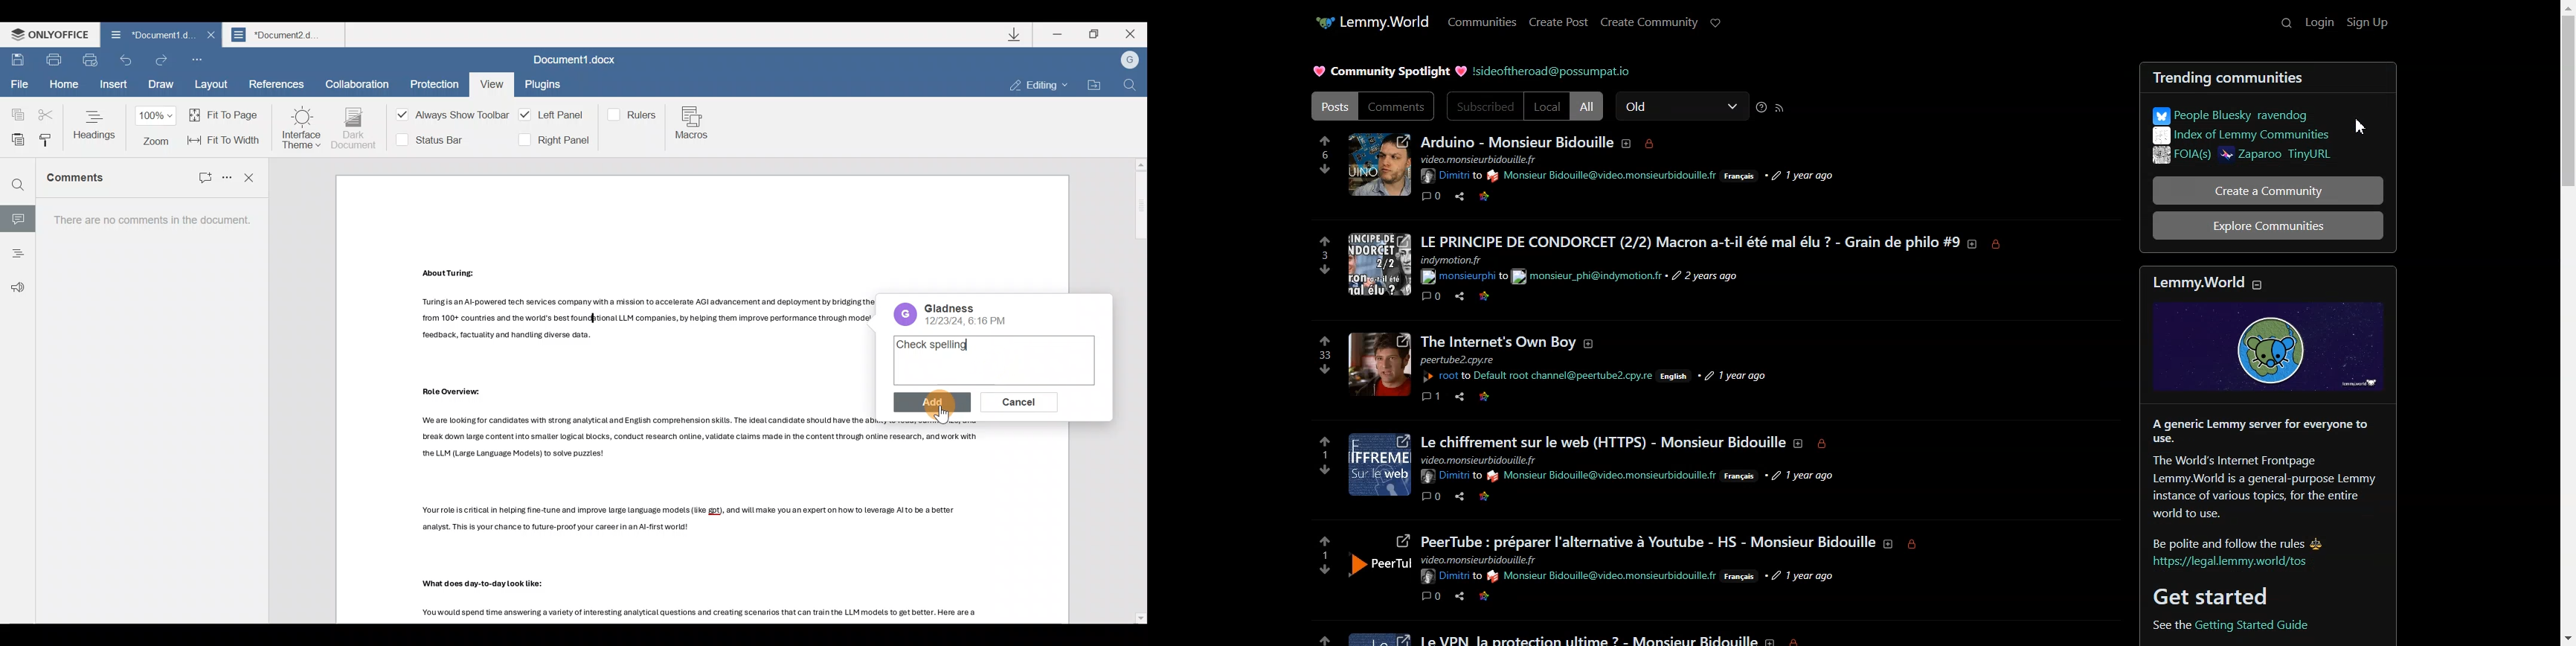 This screenshot has width=2576, height=672. I want to click on save, so click(1509, 298).